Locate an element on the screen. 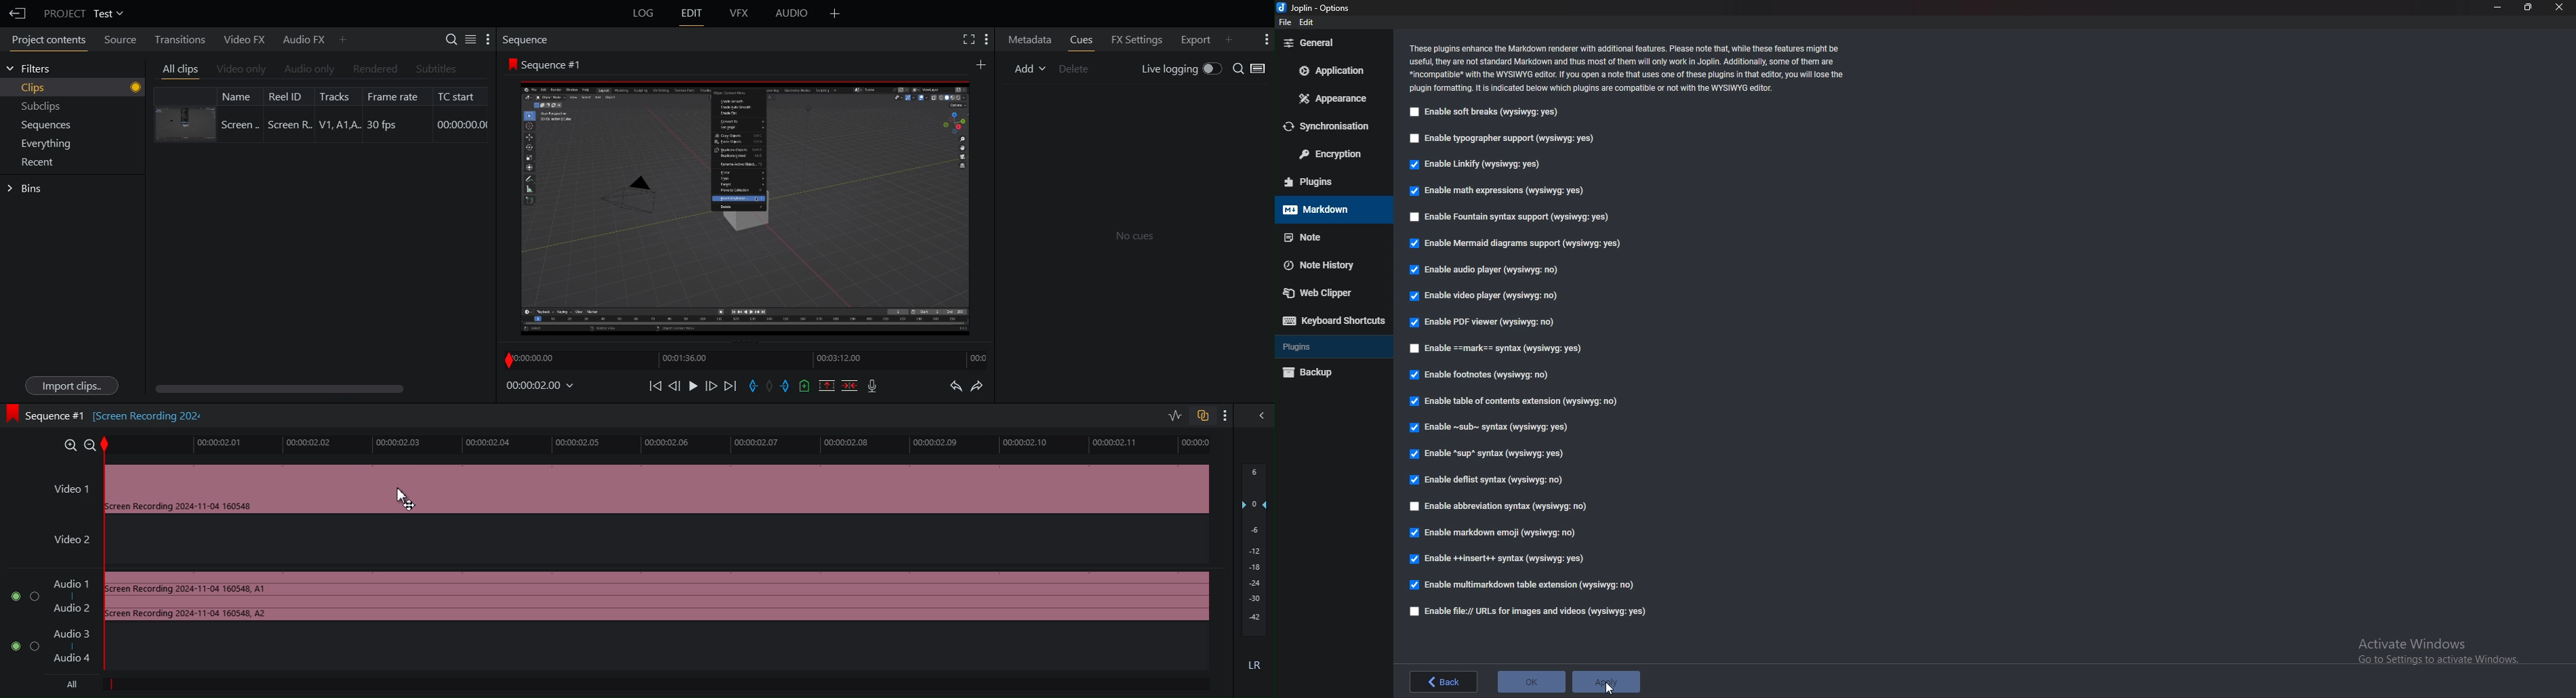 The image size is (2576, 700). Everything is located at coordinates (39, 144).